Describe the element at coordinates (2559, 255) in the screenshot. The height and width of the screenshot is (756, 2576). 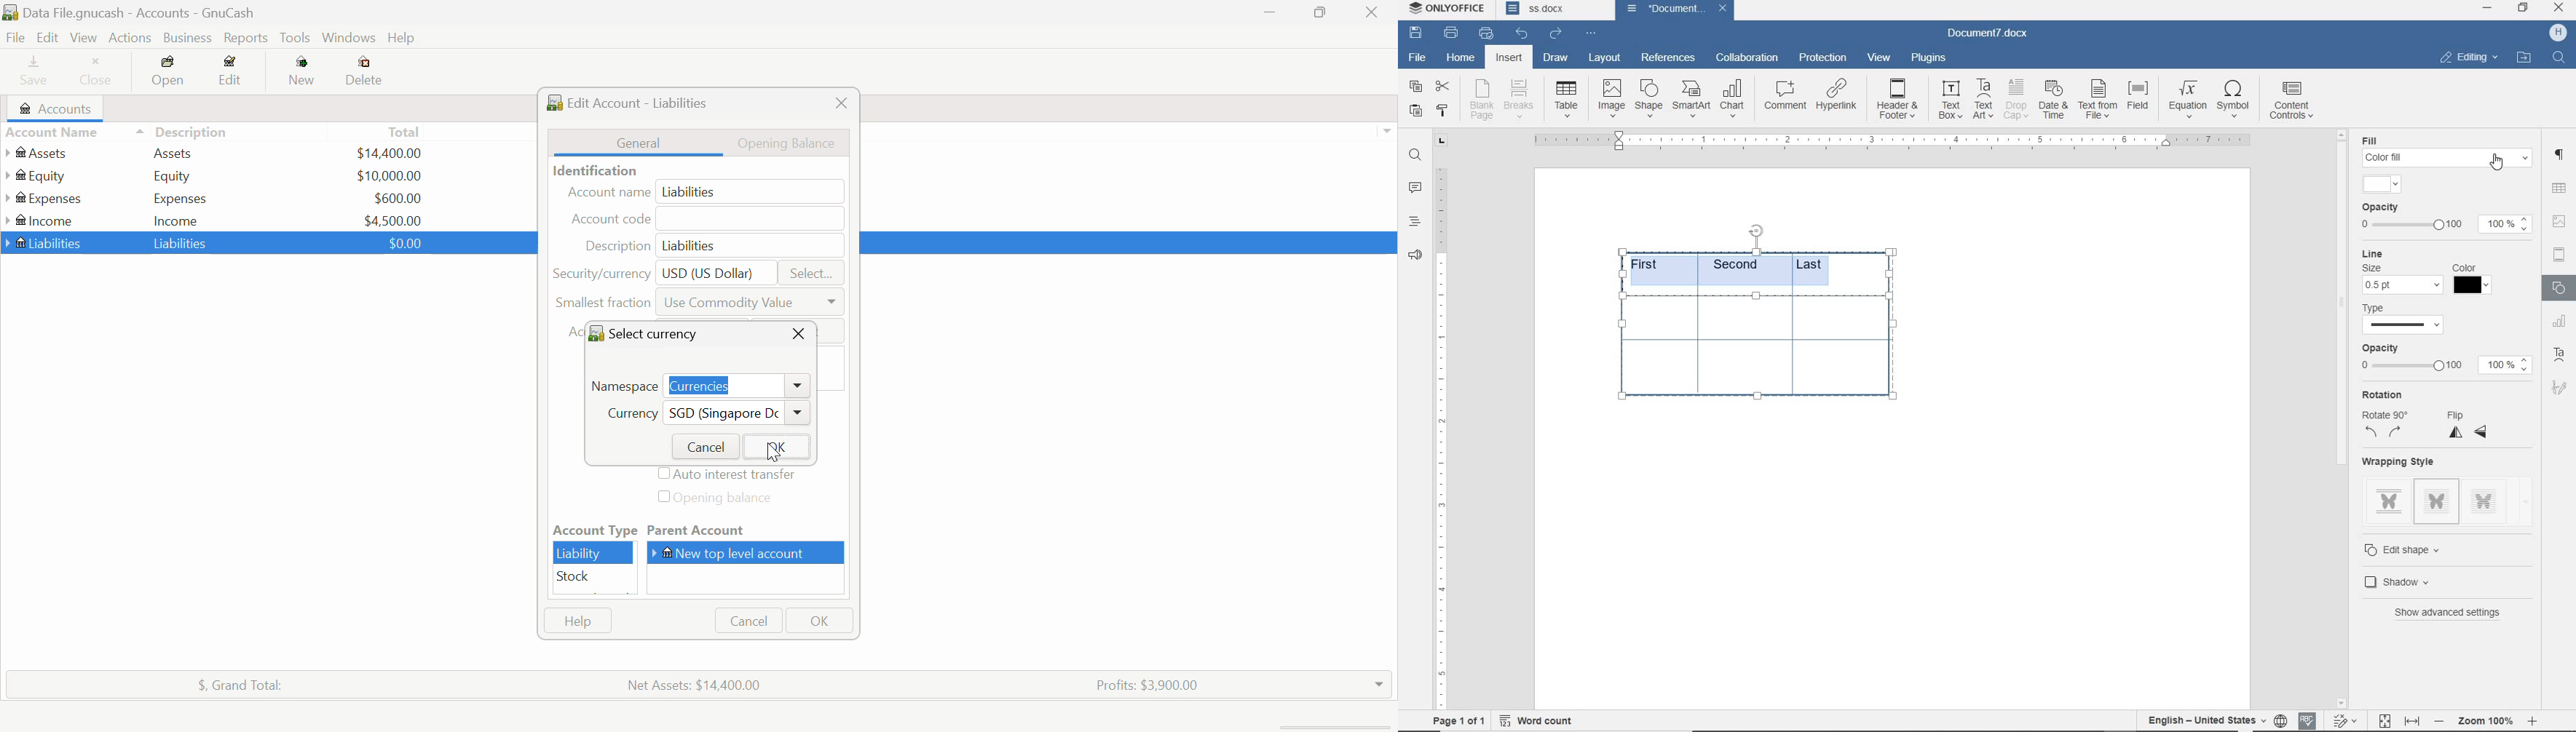
I see `HEADER & FOOTER` at that location.